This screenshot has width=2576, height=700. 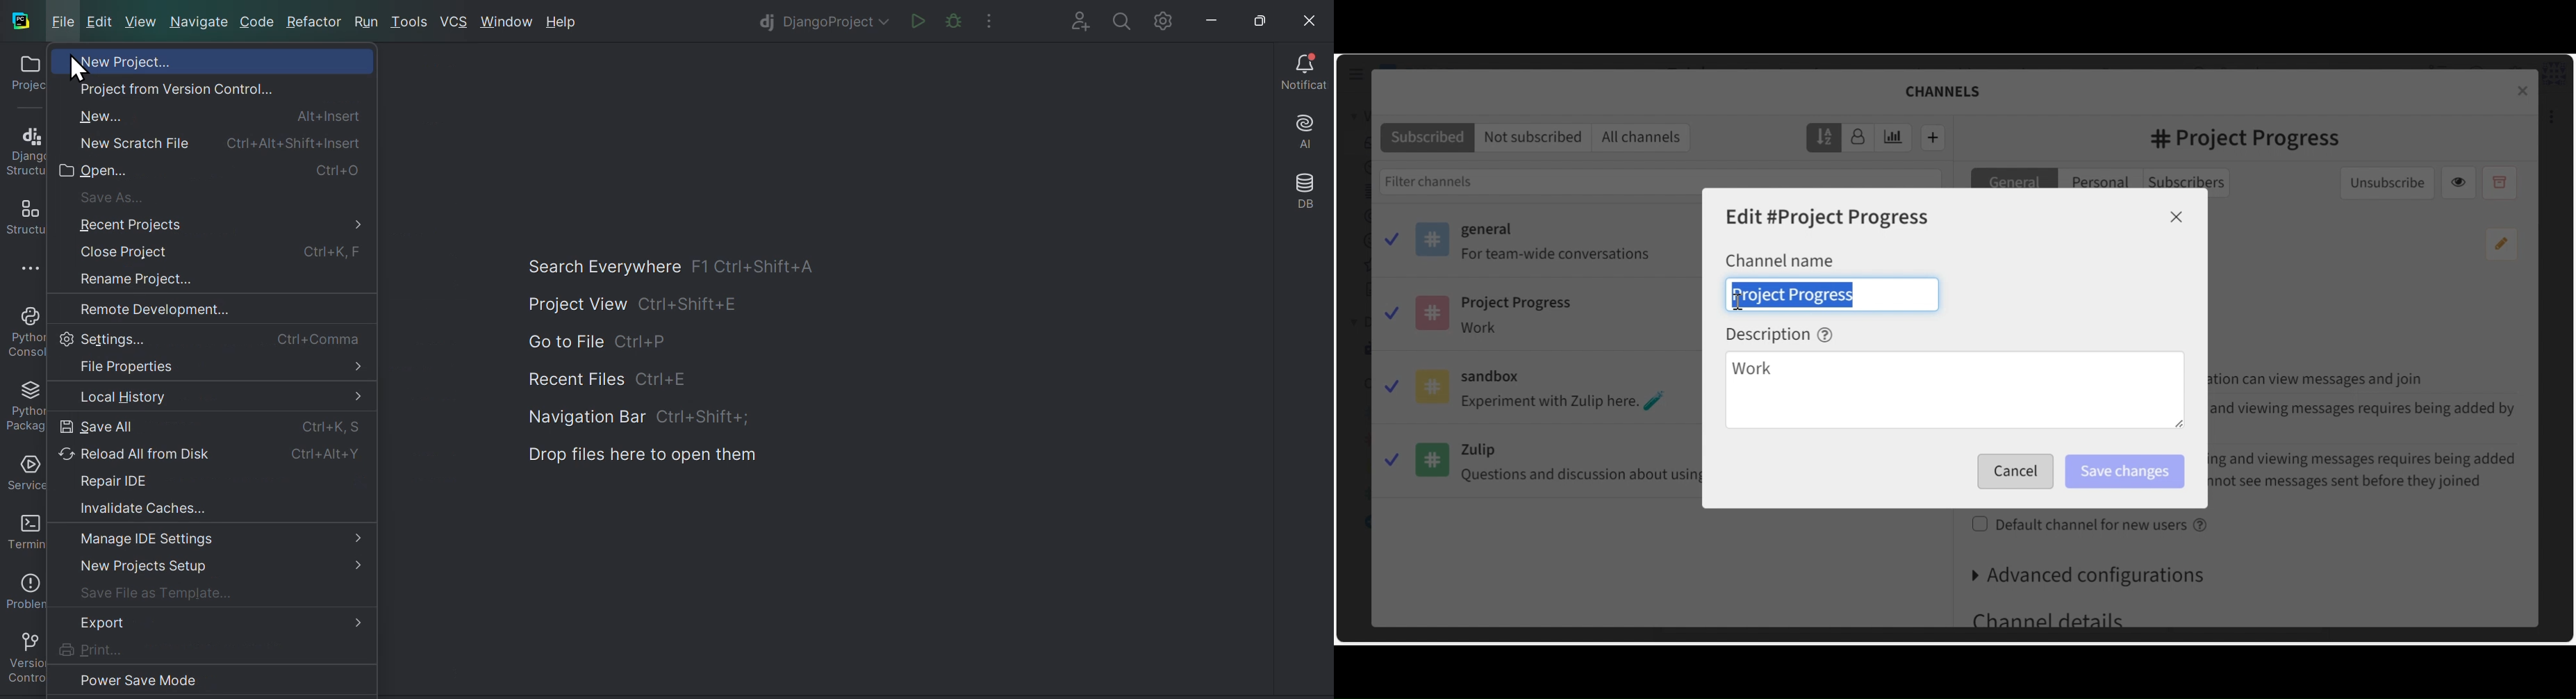 What do you see at coordinates (1954, 392) in the screenshot?
I see `Description Field` at bounding box center [1954, 392].